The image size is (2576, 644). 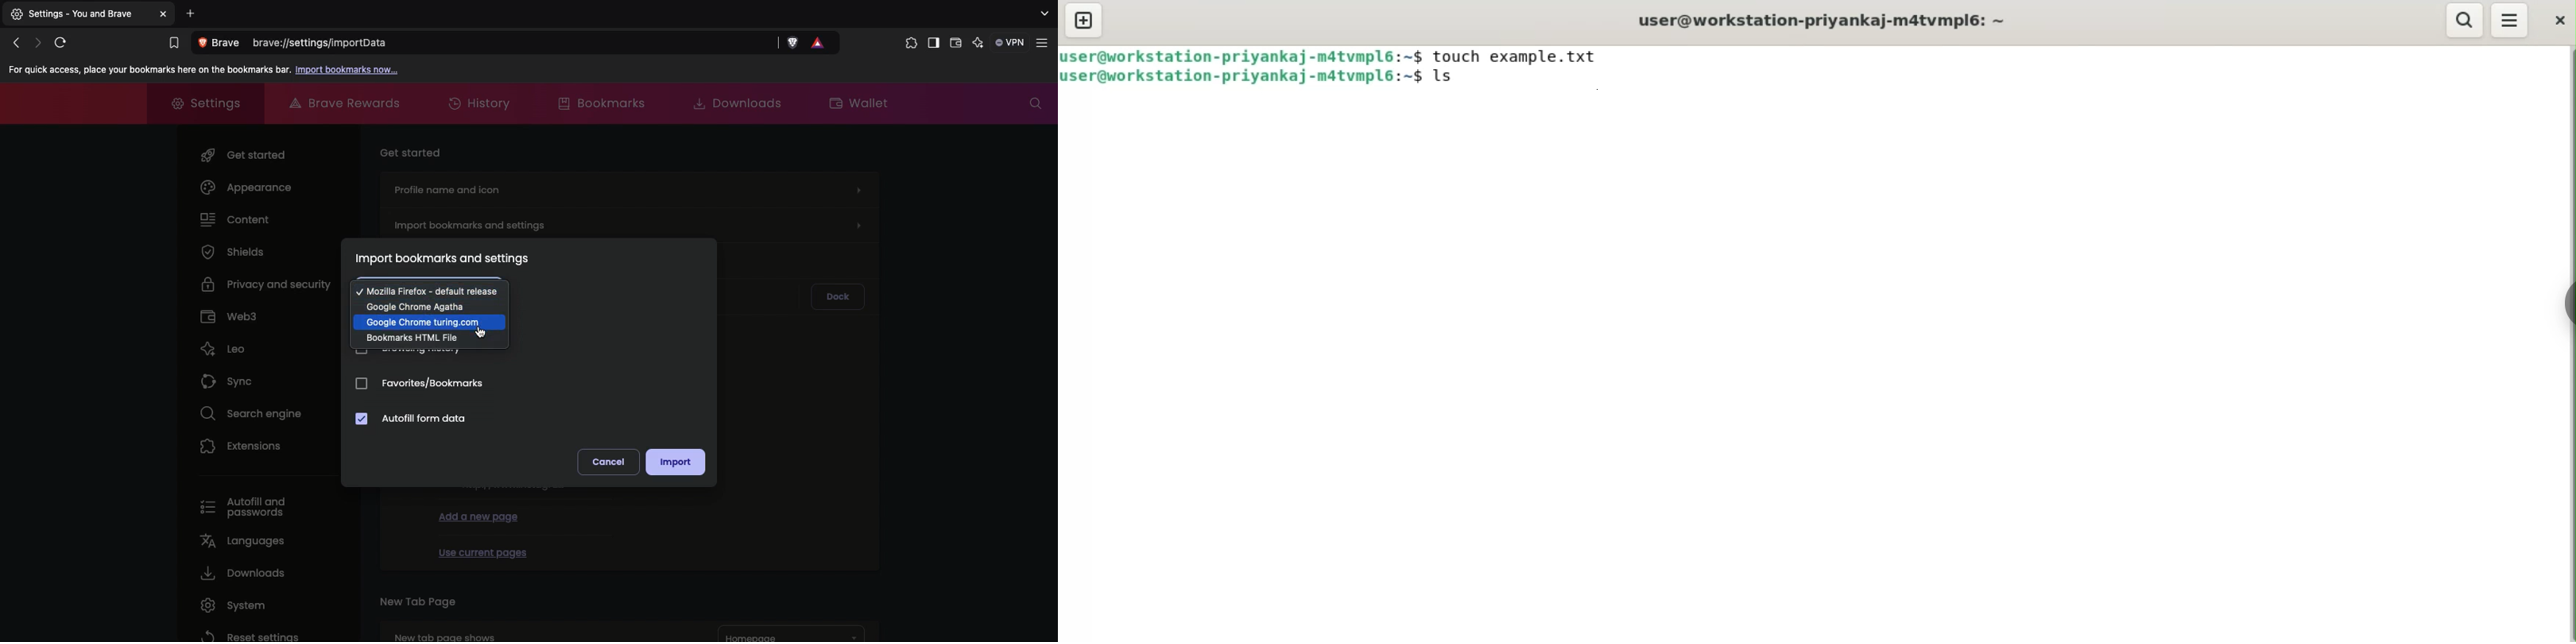 What do you see at coordinates (412, 151) in the screenshot?
I see `Get started` at bounding box center [412, 151].